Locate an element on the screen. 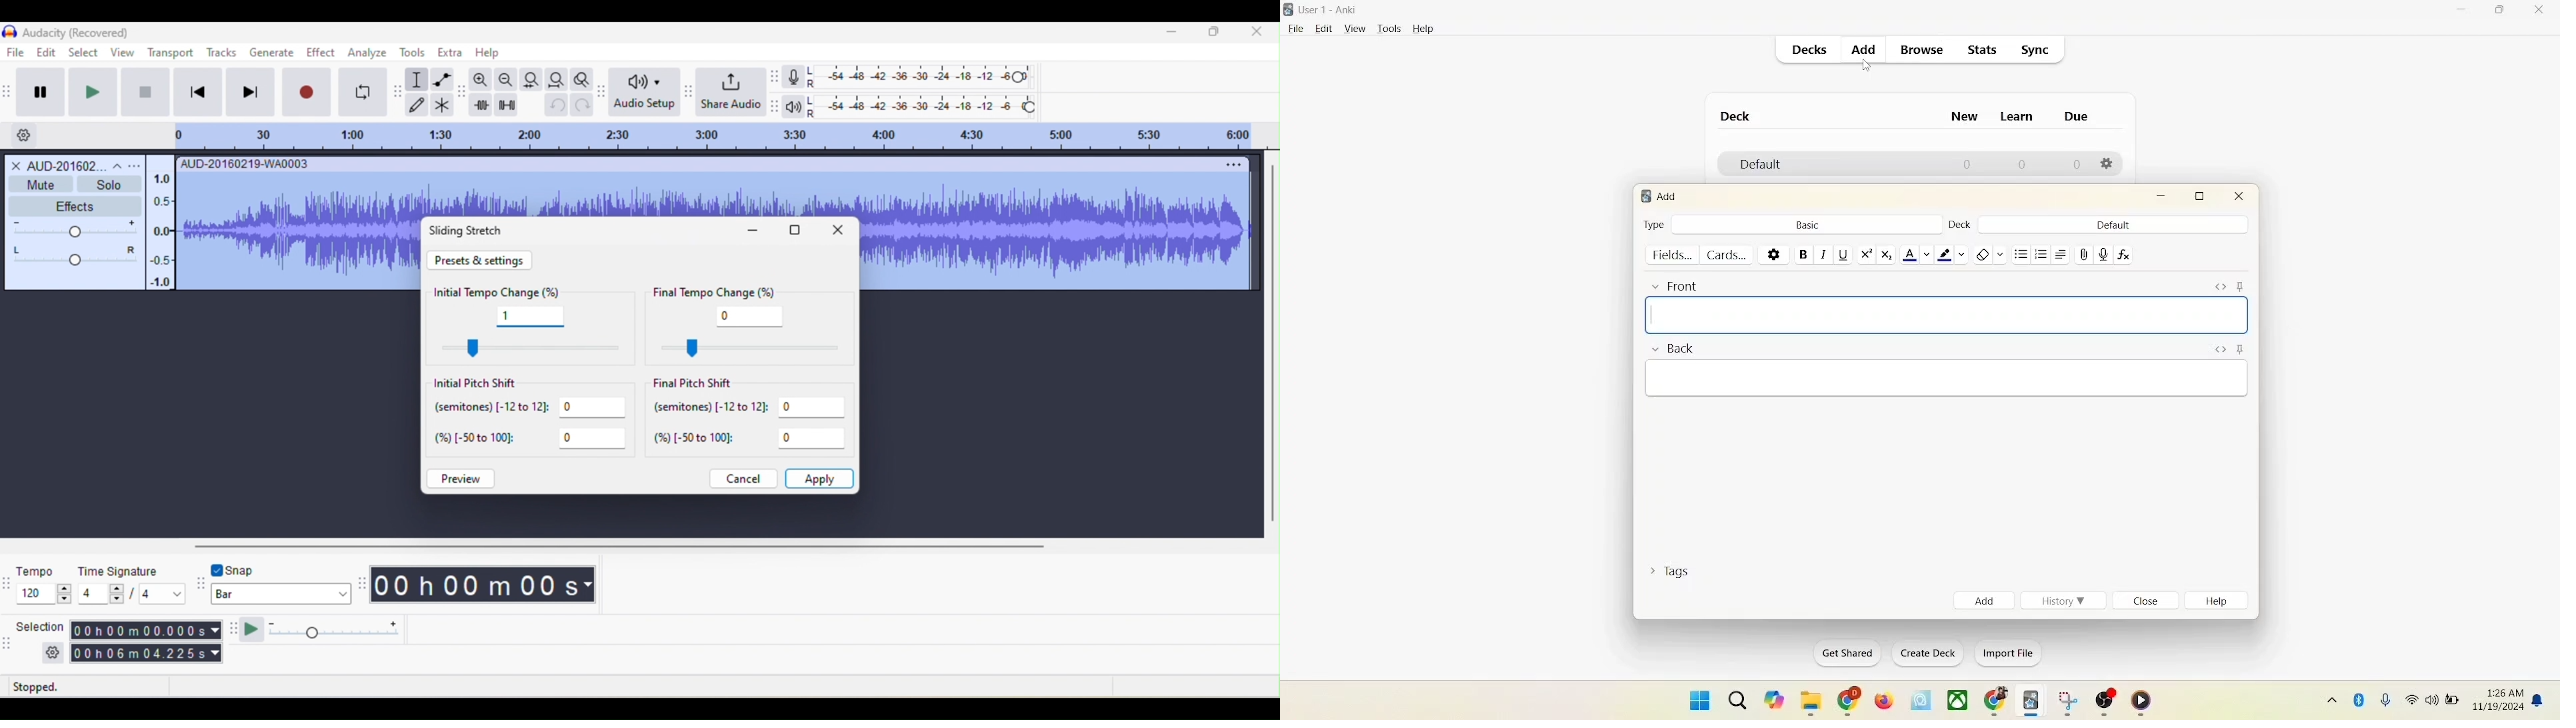 This screenshot has width=2576, height=728. redo is located at coordinates (583, 108).